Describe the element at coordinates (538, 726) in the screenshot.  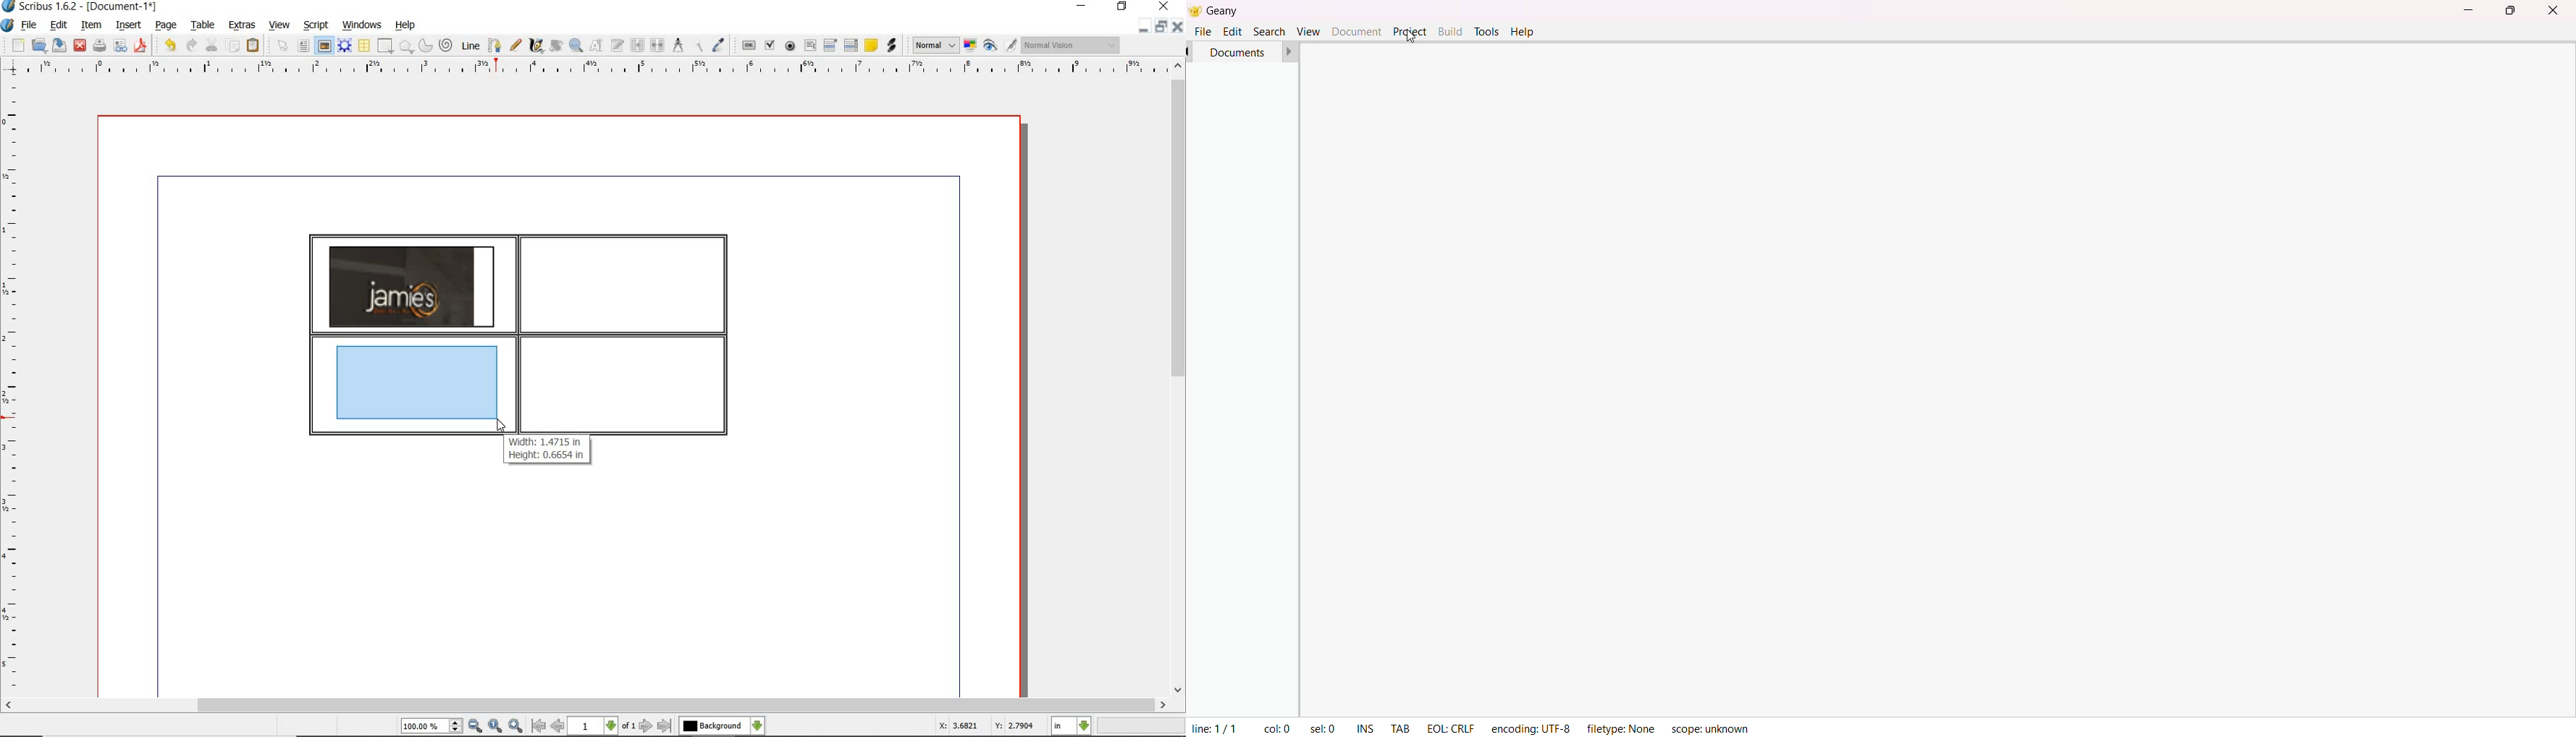
I see `go to first page` at that location.